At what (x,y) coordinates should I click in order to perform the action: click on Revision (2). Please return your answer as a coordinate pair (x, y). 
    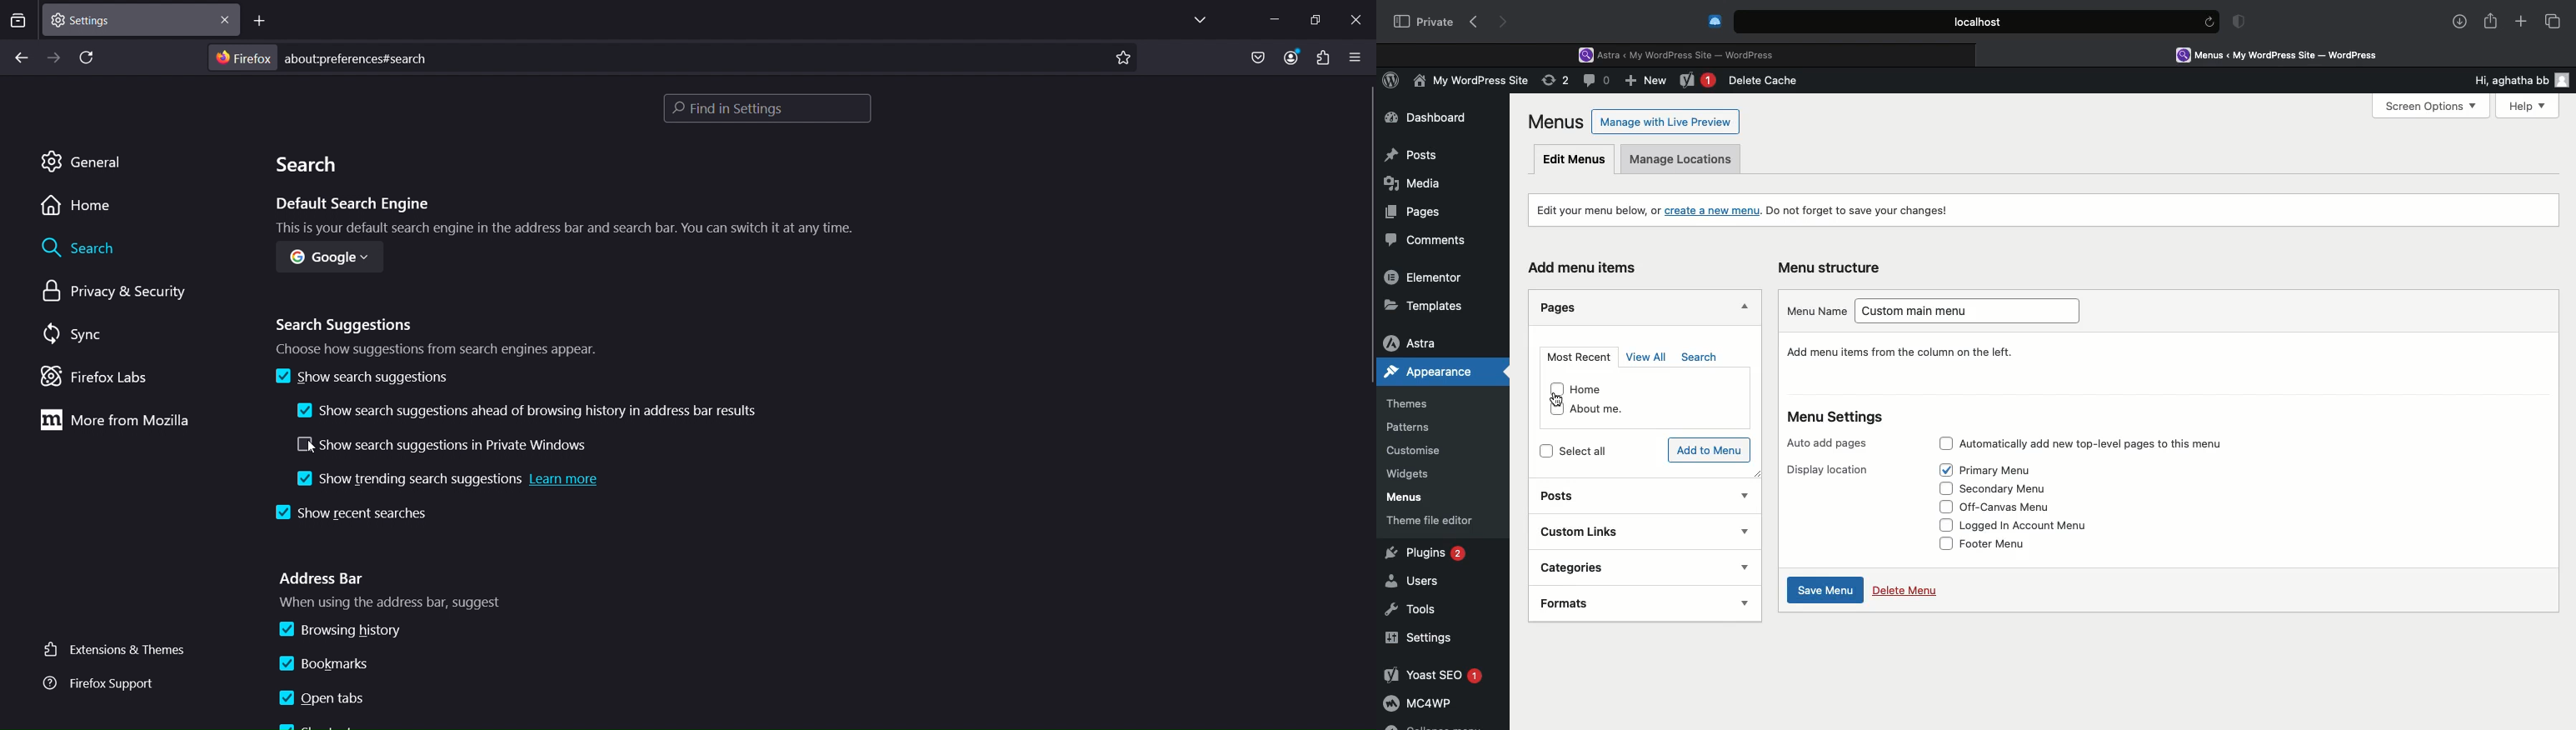
    Looking at the image, I should click on (1553, 82).